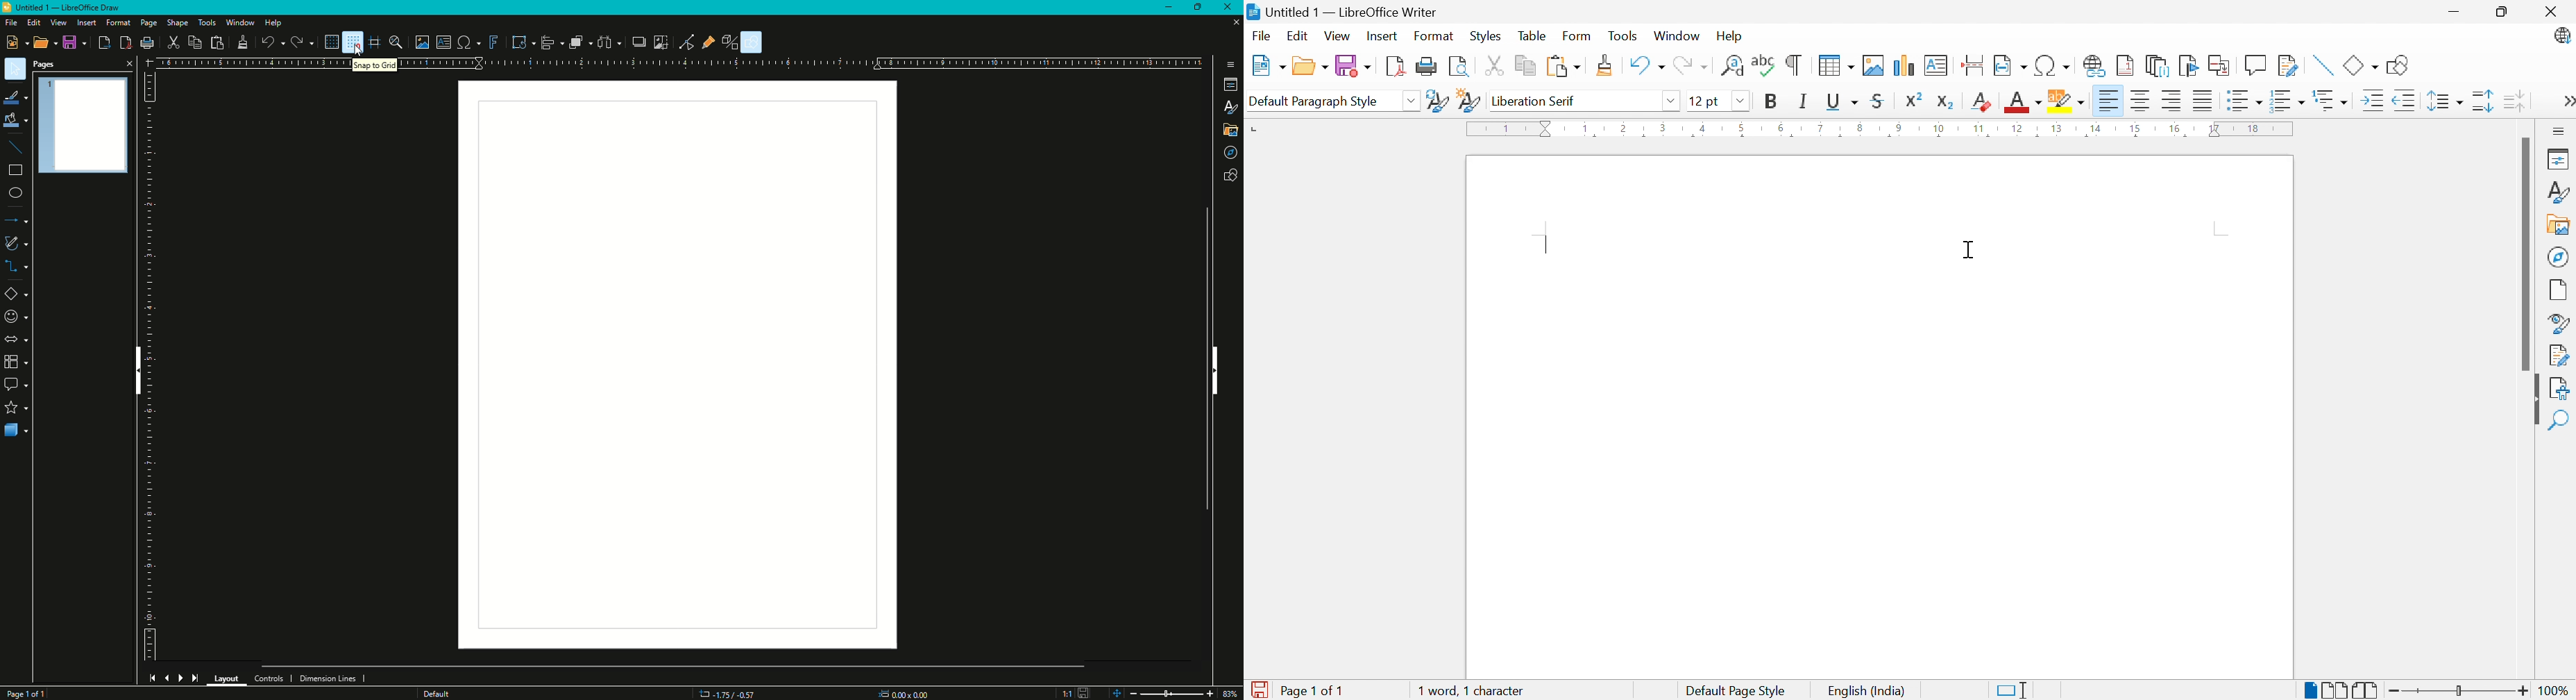 The image size is (2576, 700). I want to click on Align Center, so click(2139, 101).